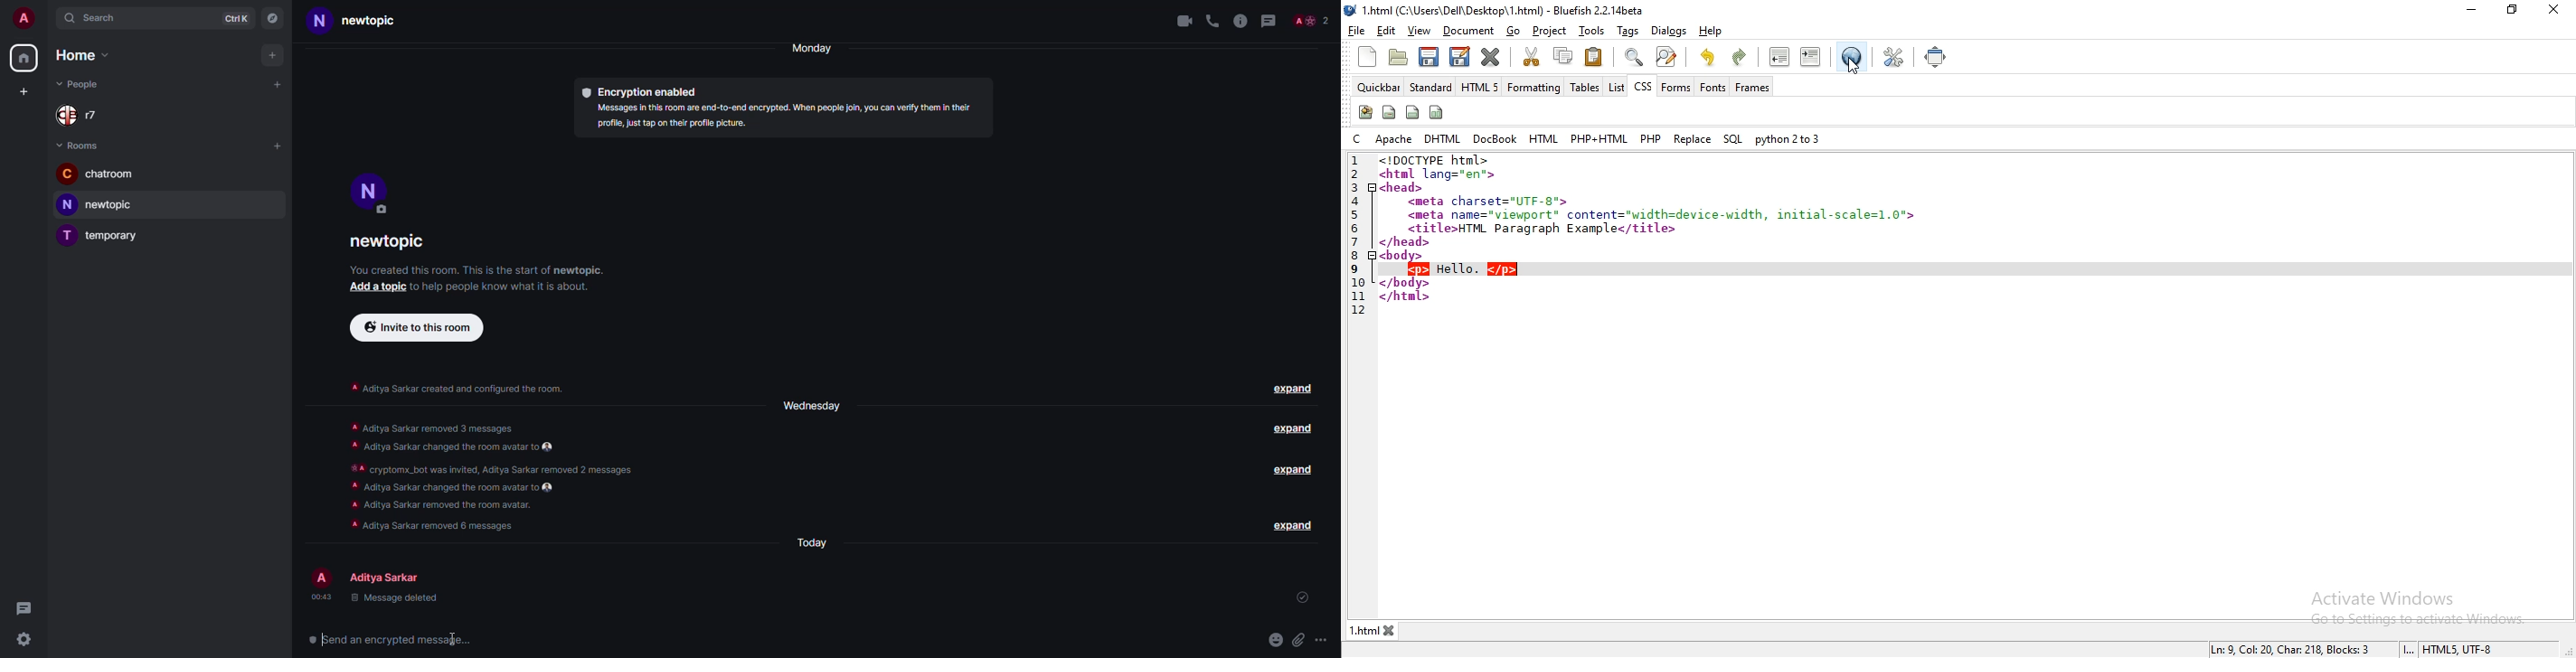 This screenshot has height=672, width=2576. What do you see at coordinates (277, 145) in the screenshot?
I see `add` at bounding box center [277, 145].